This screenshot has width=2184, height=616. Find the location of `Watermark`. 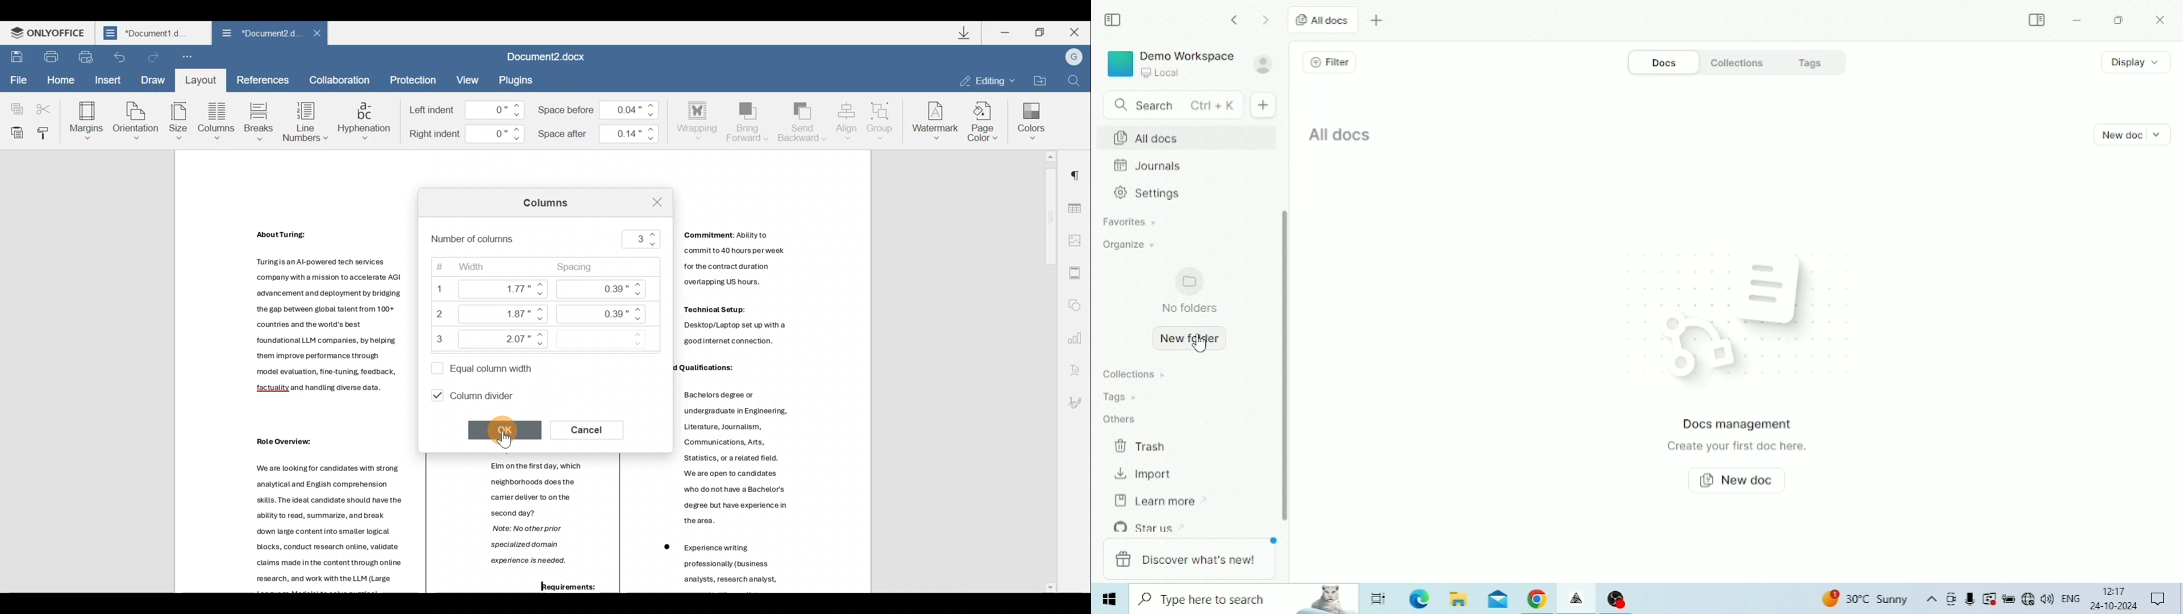

Watermark is located at coordinates (934, 119).